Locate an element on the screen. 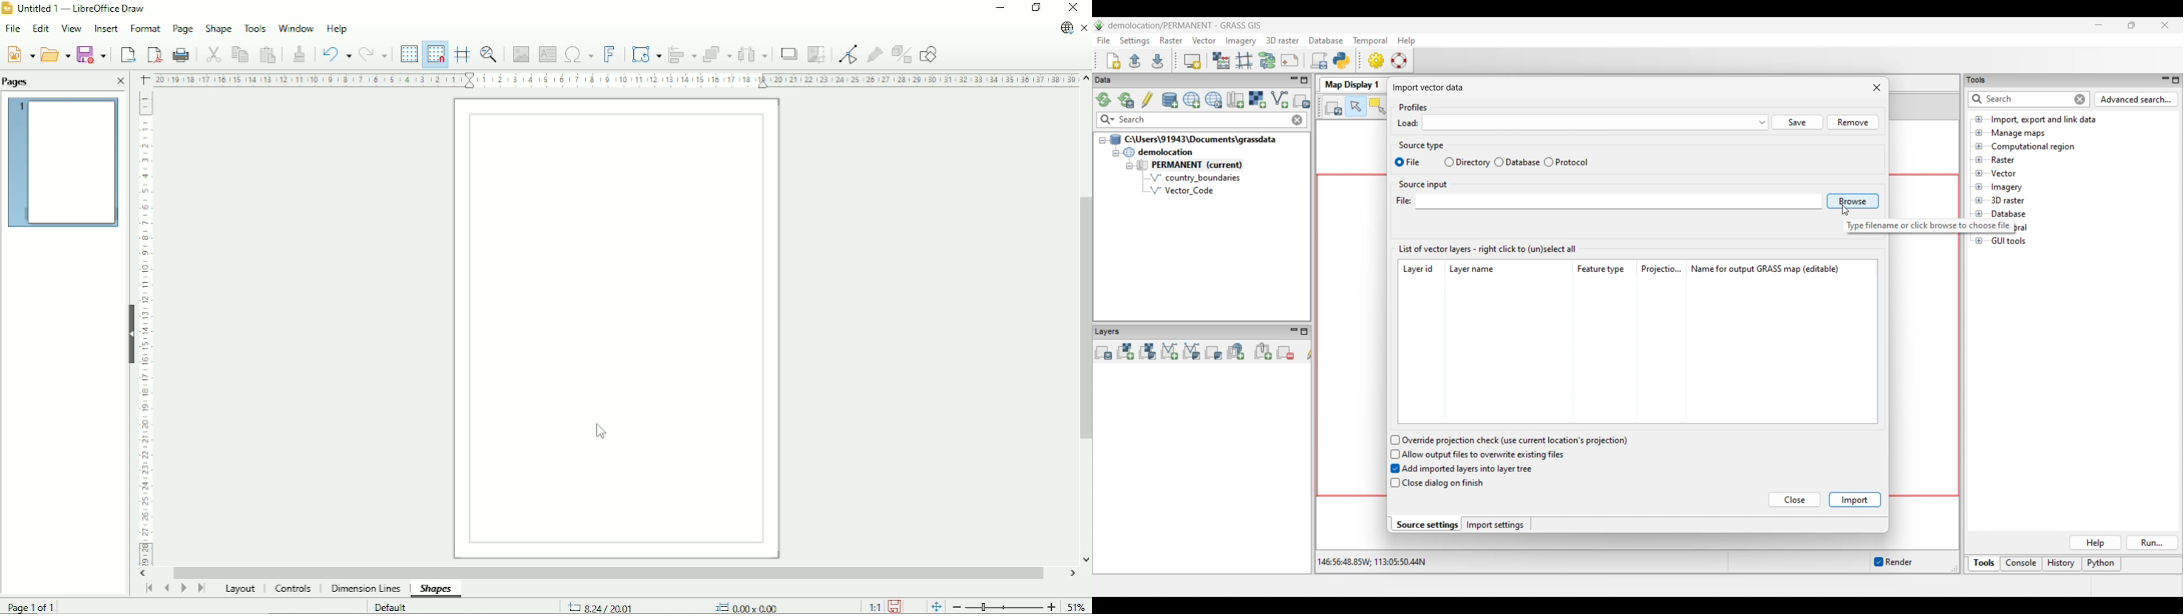  Tools is located at coordinates (254, 29).